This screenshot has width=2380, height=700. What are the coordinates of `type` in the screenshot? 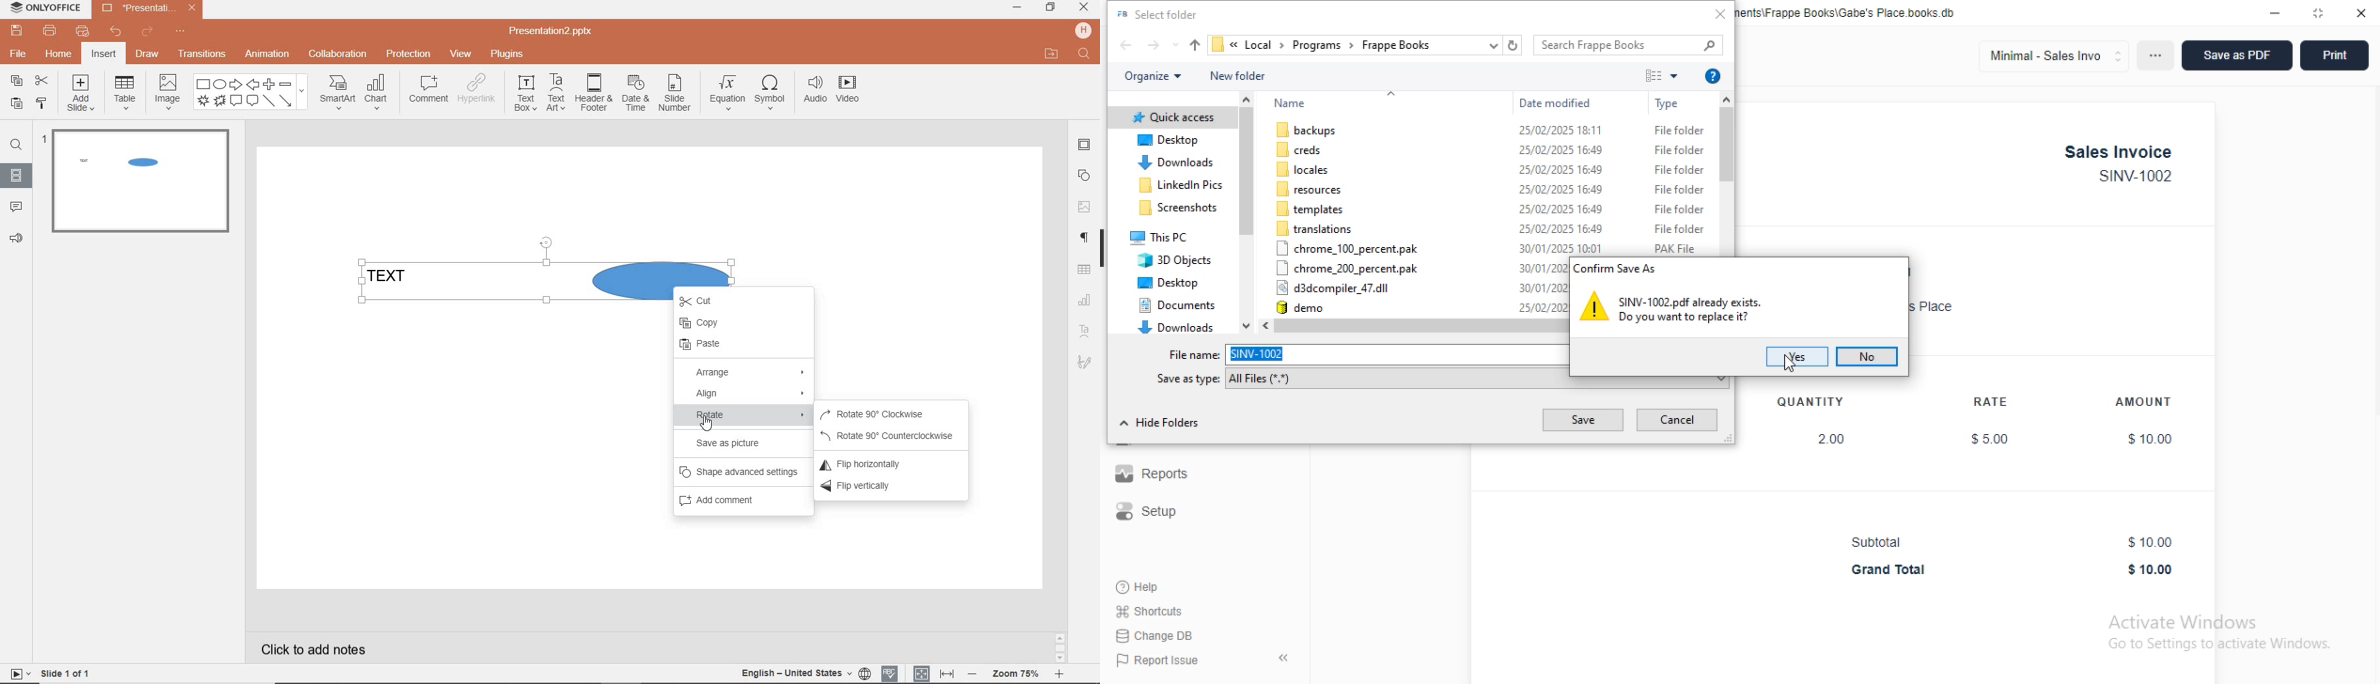 It's located at (1667, 104).